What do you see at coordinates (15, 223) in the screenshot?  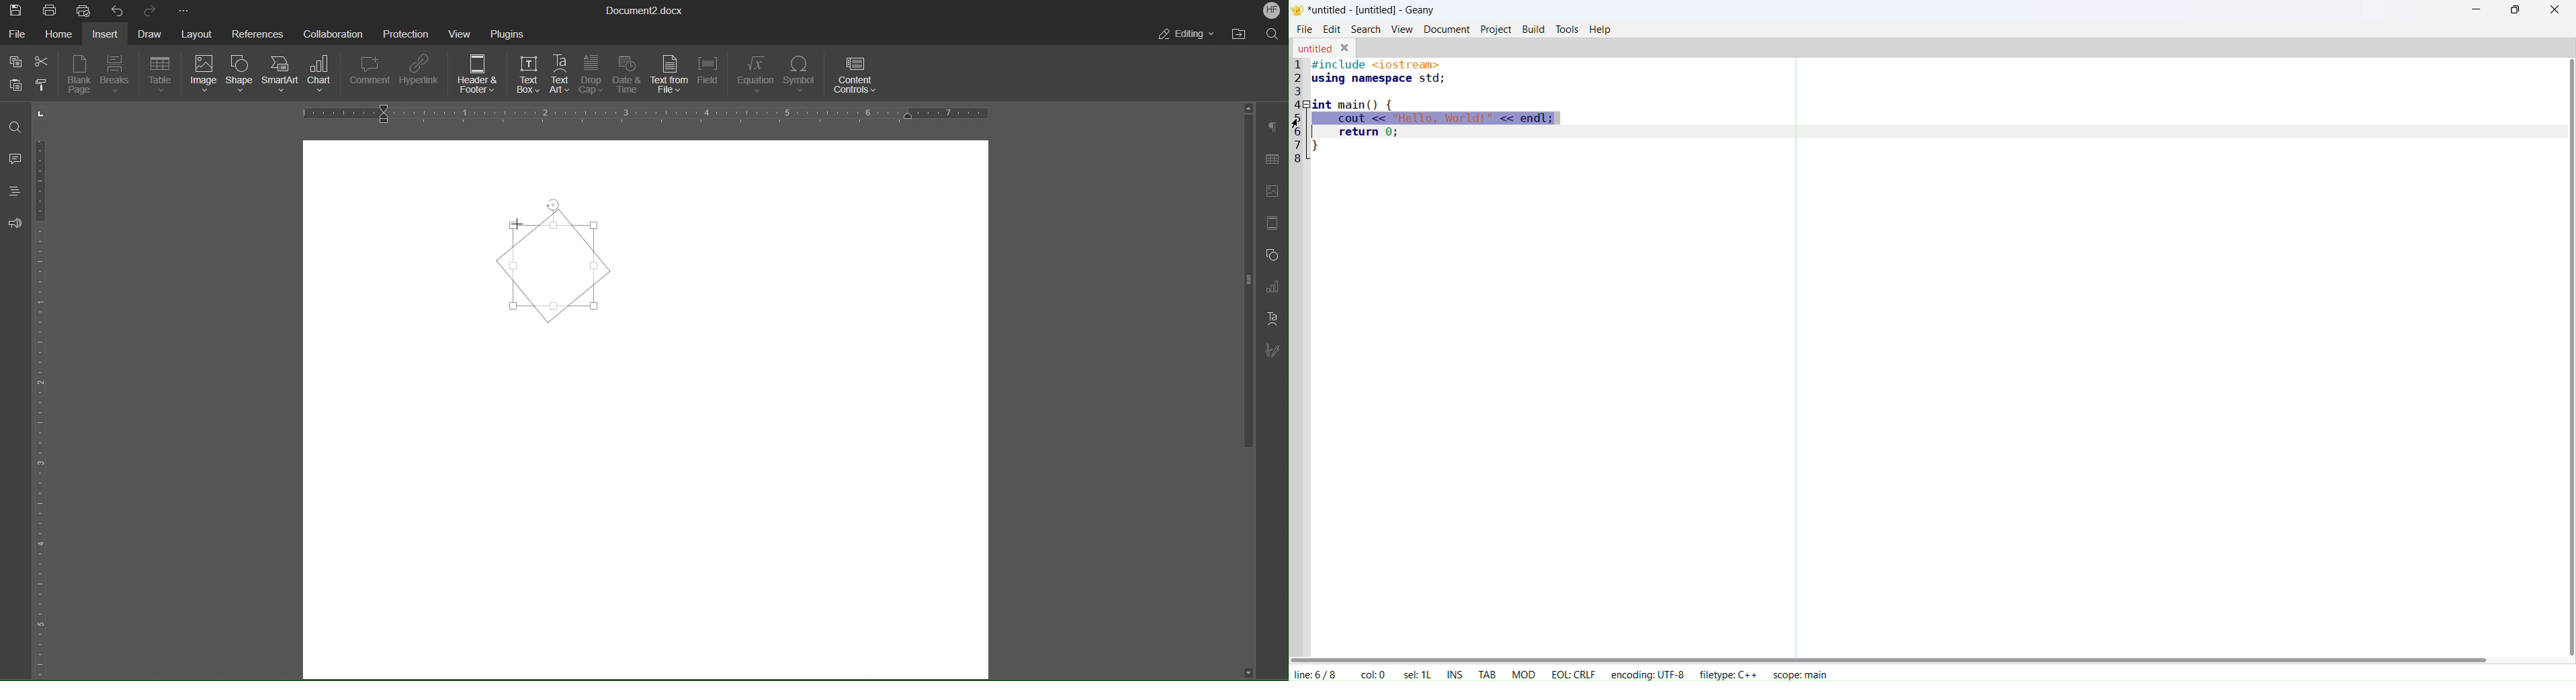 I see `Feedback and Support` at bounding box center [15, 223].